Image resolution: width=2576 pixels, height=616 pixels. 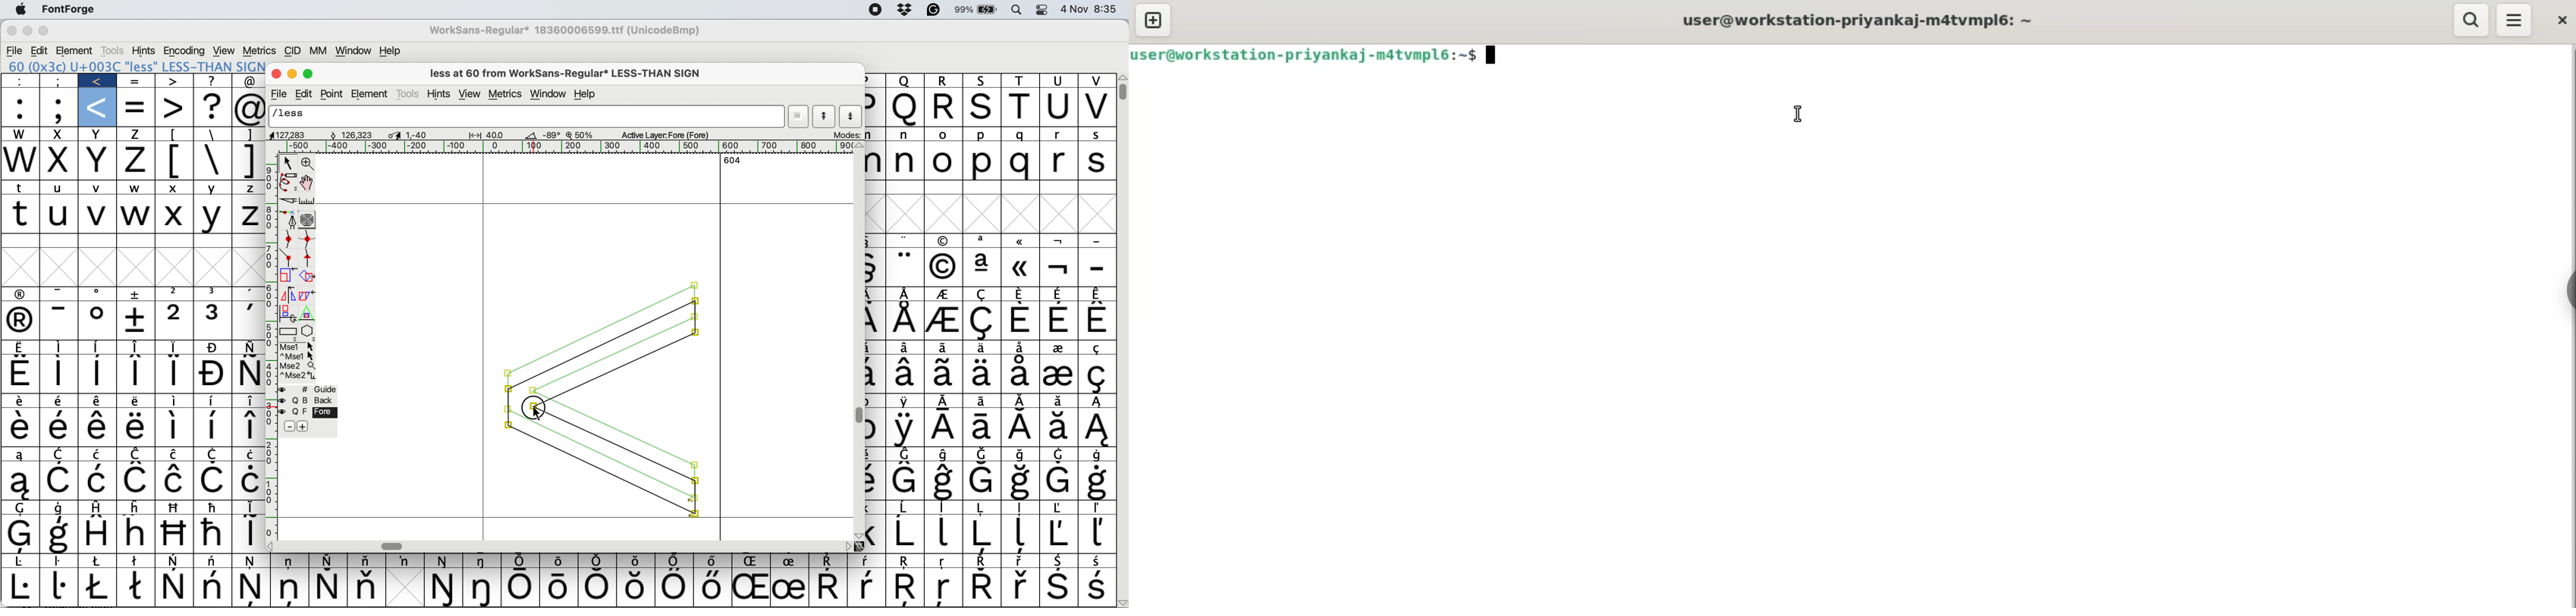 I want to click on Symbol, so click(x=1020, y=508).